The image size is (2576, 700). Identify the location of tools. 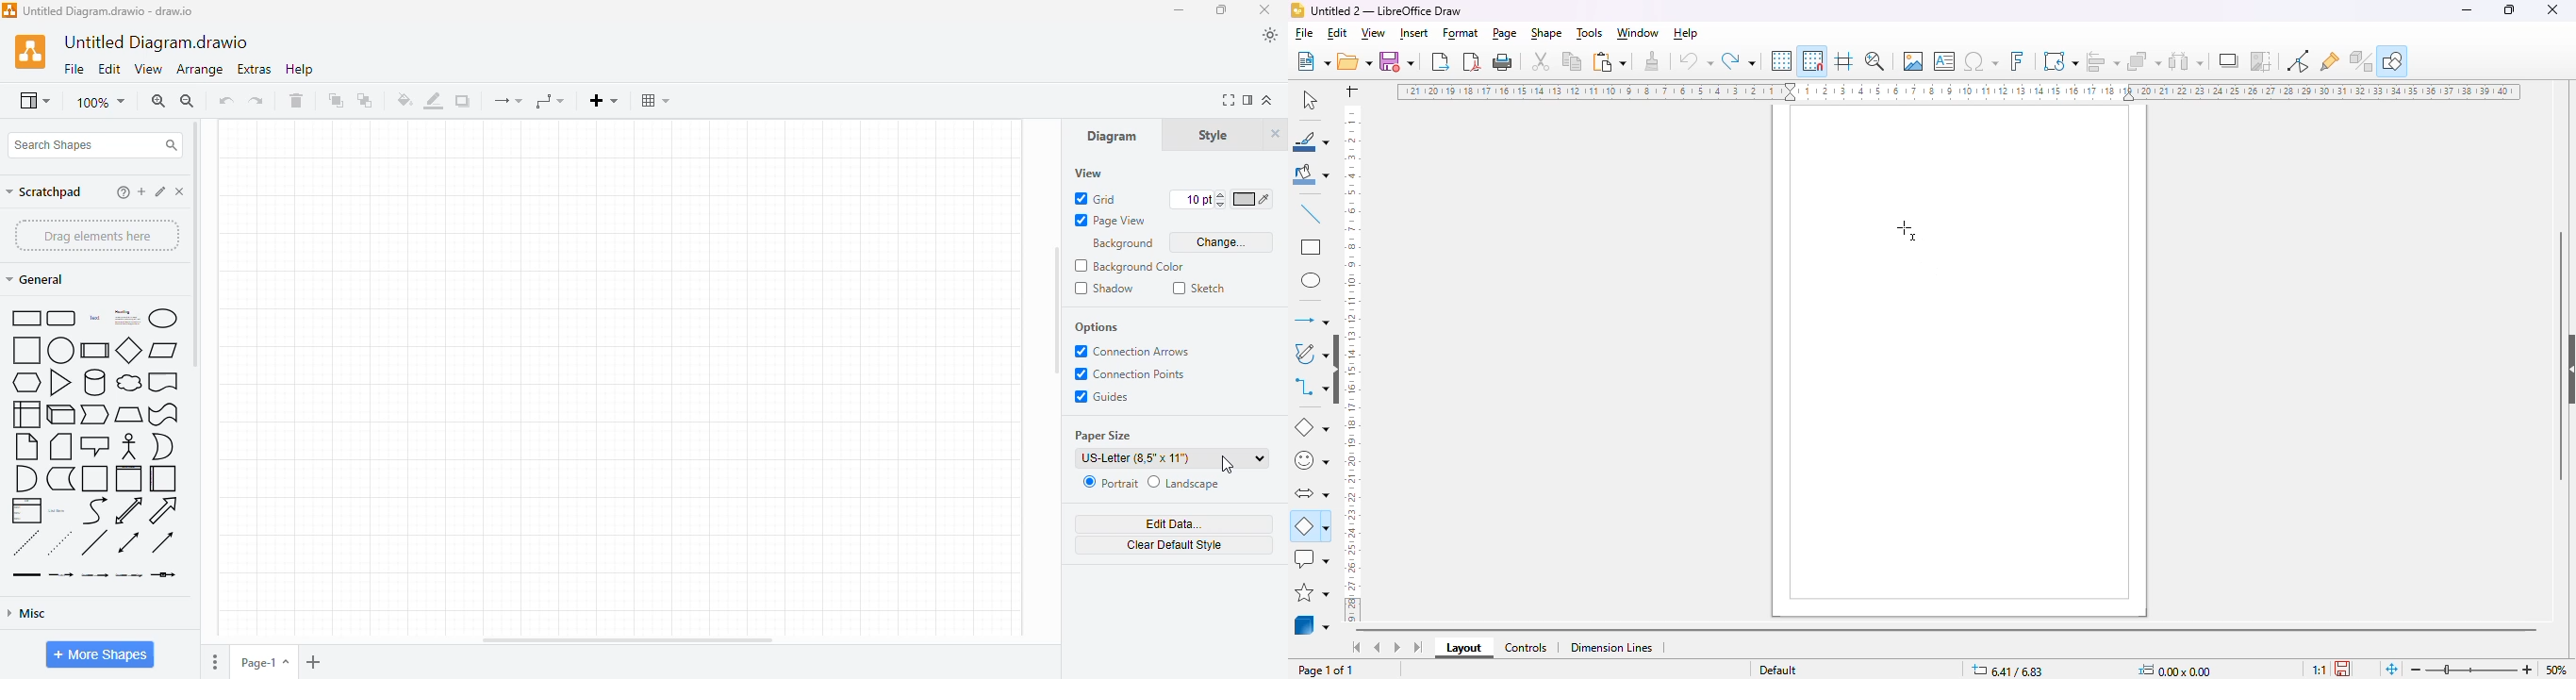
(1588, 34).